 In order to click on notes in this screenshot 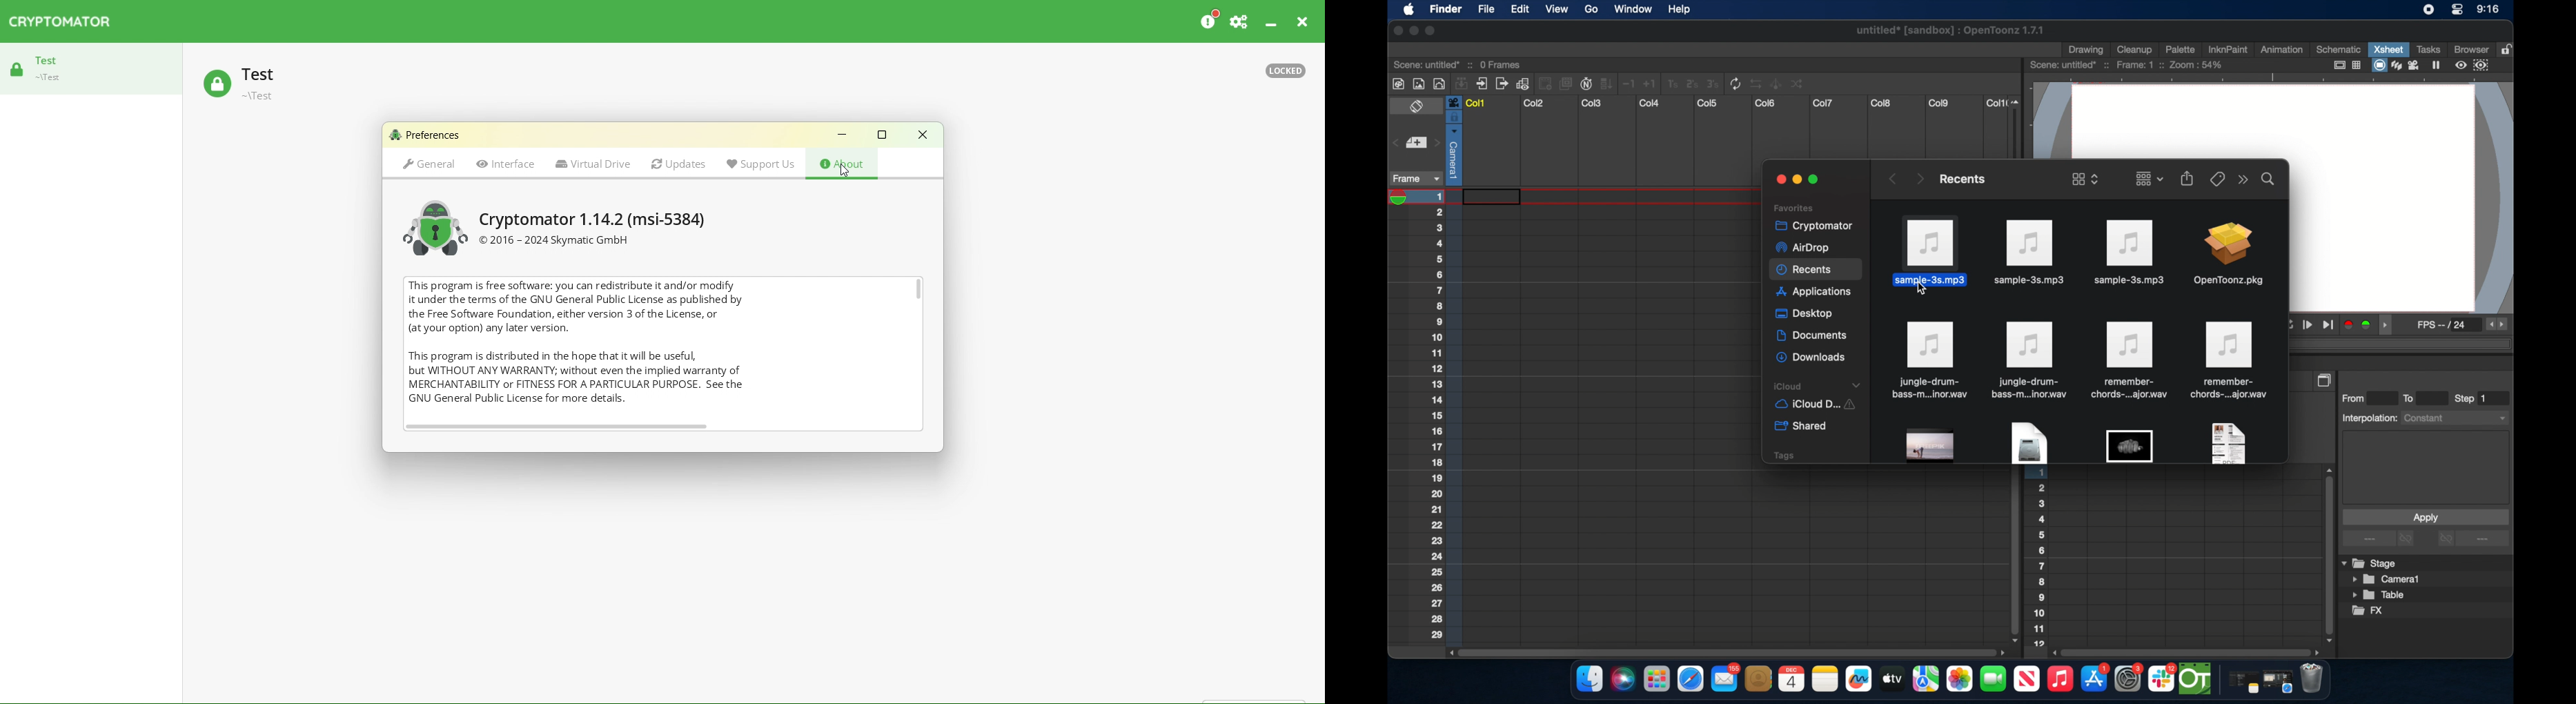, I will do `click(2241, 683)`.